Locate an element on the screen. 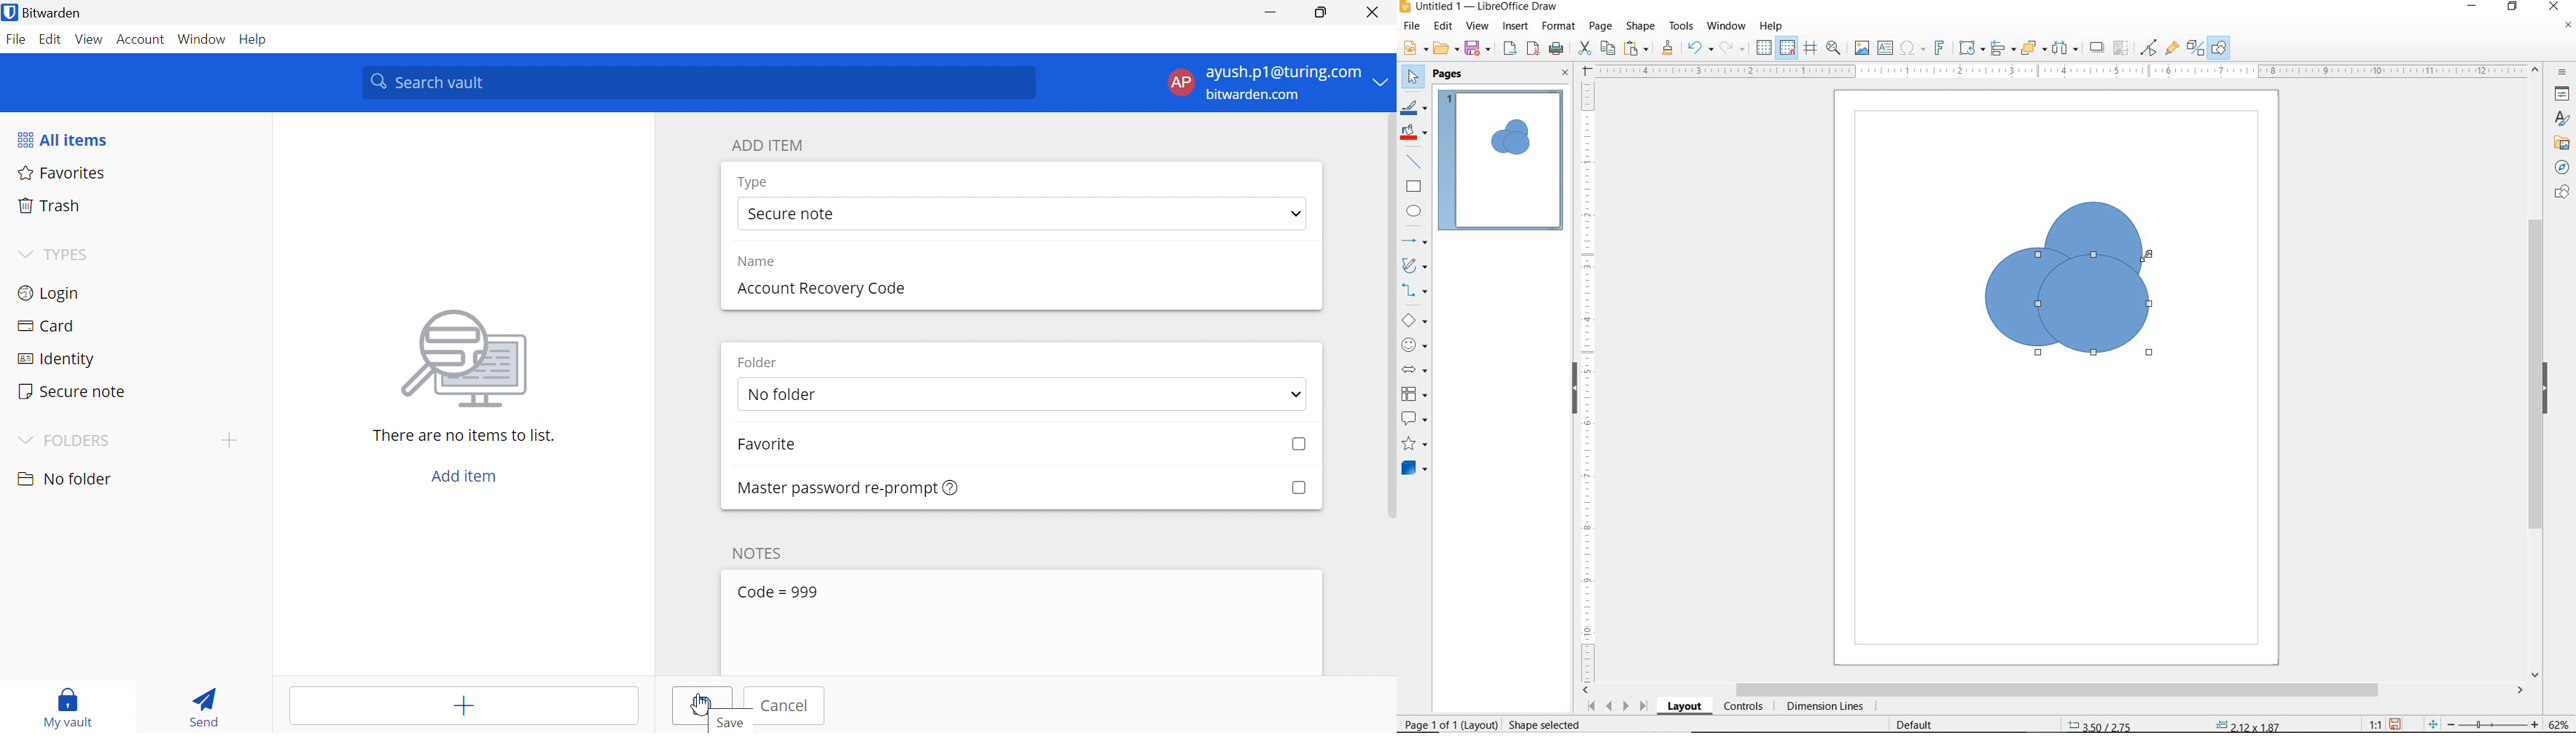 Image resolution: width=2576 pixels, height=756 pixels. SCROLL NEXT is located at coordinates (1616, 706).